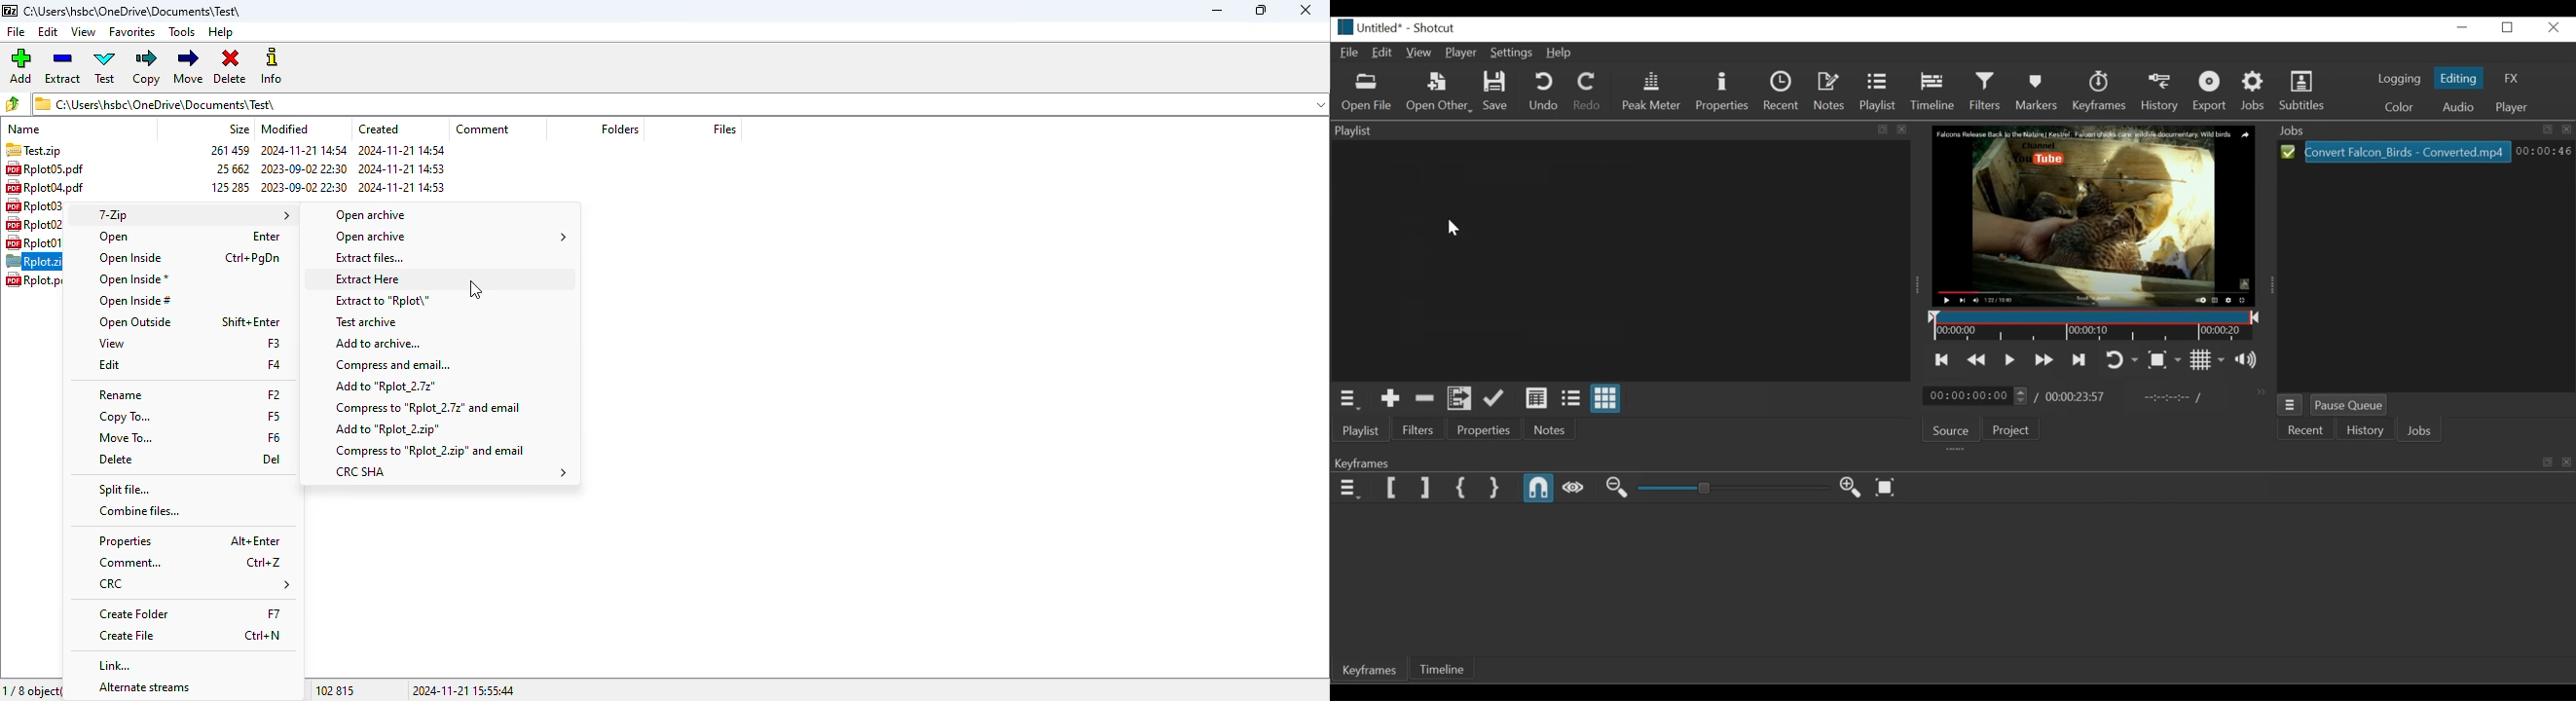  What do you see at coordinates (1830, 92) in the screenshot?
I see `Notes` at bounding box center [1830, 92].